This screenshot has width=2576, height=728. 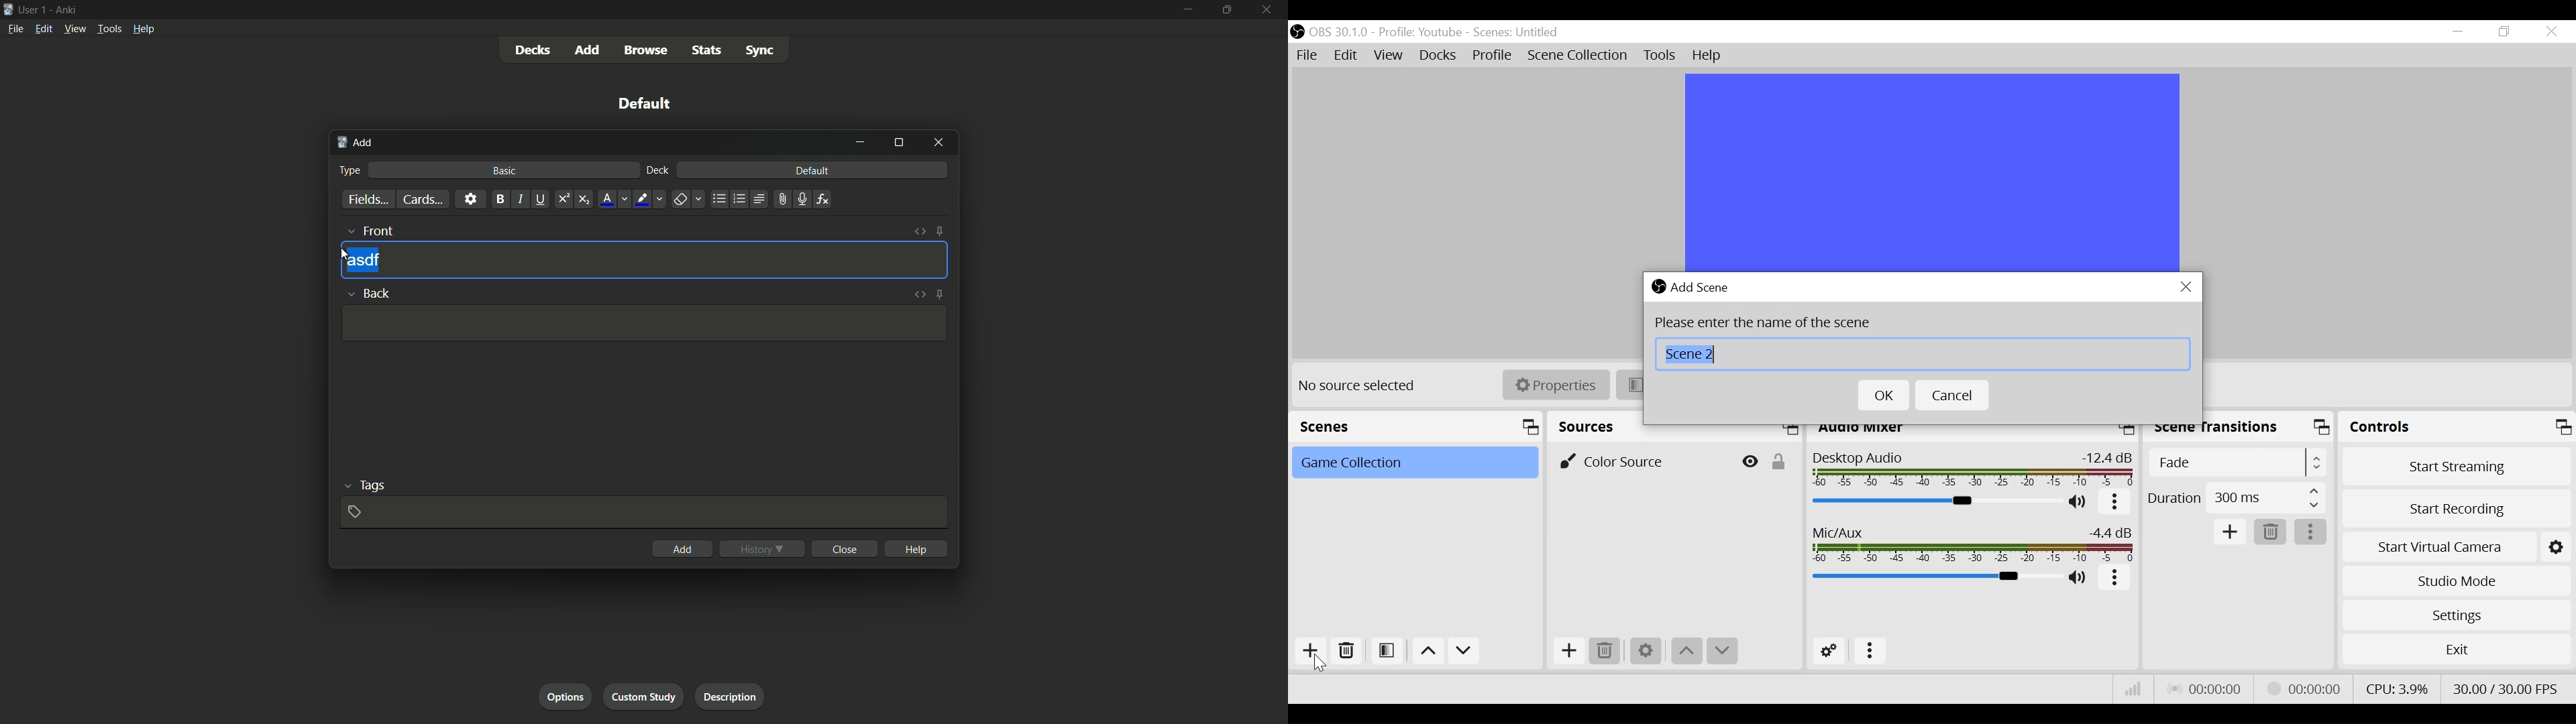 I want to click on Setting, so click(x=2557, y=544).